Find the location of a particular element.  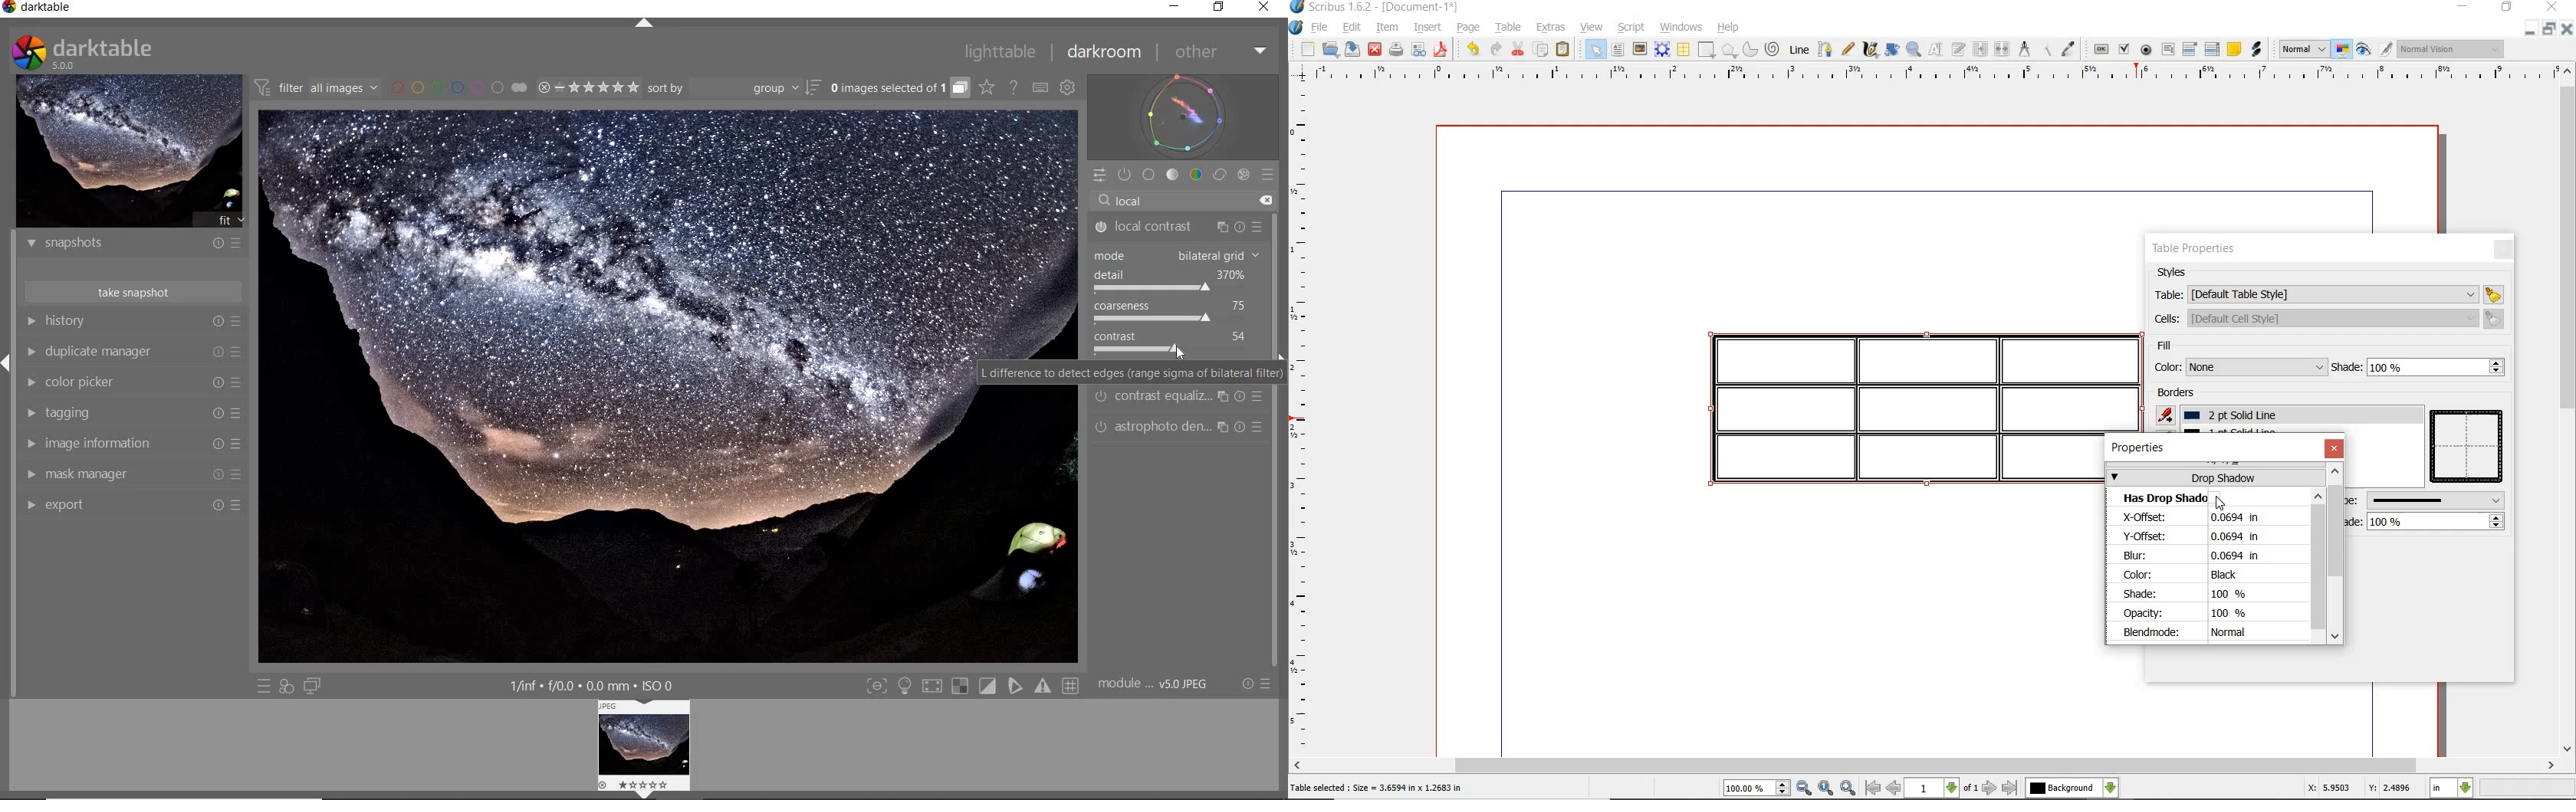

spiral is located at coordinates (1773, 50).